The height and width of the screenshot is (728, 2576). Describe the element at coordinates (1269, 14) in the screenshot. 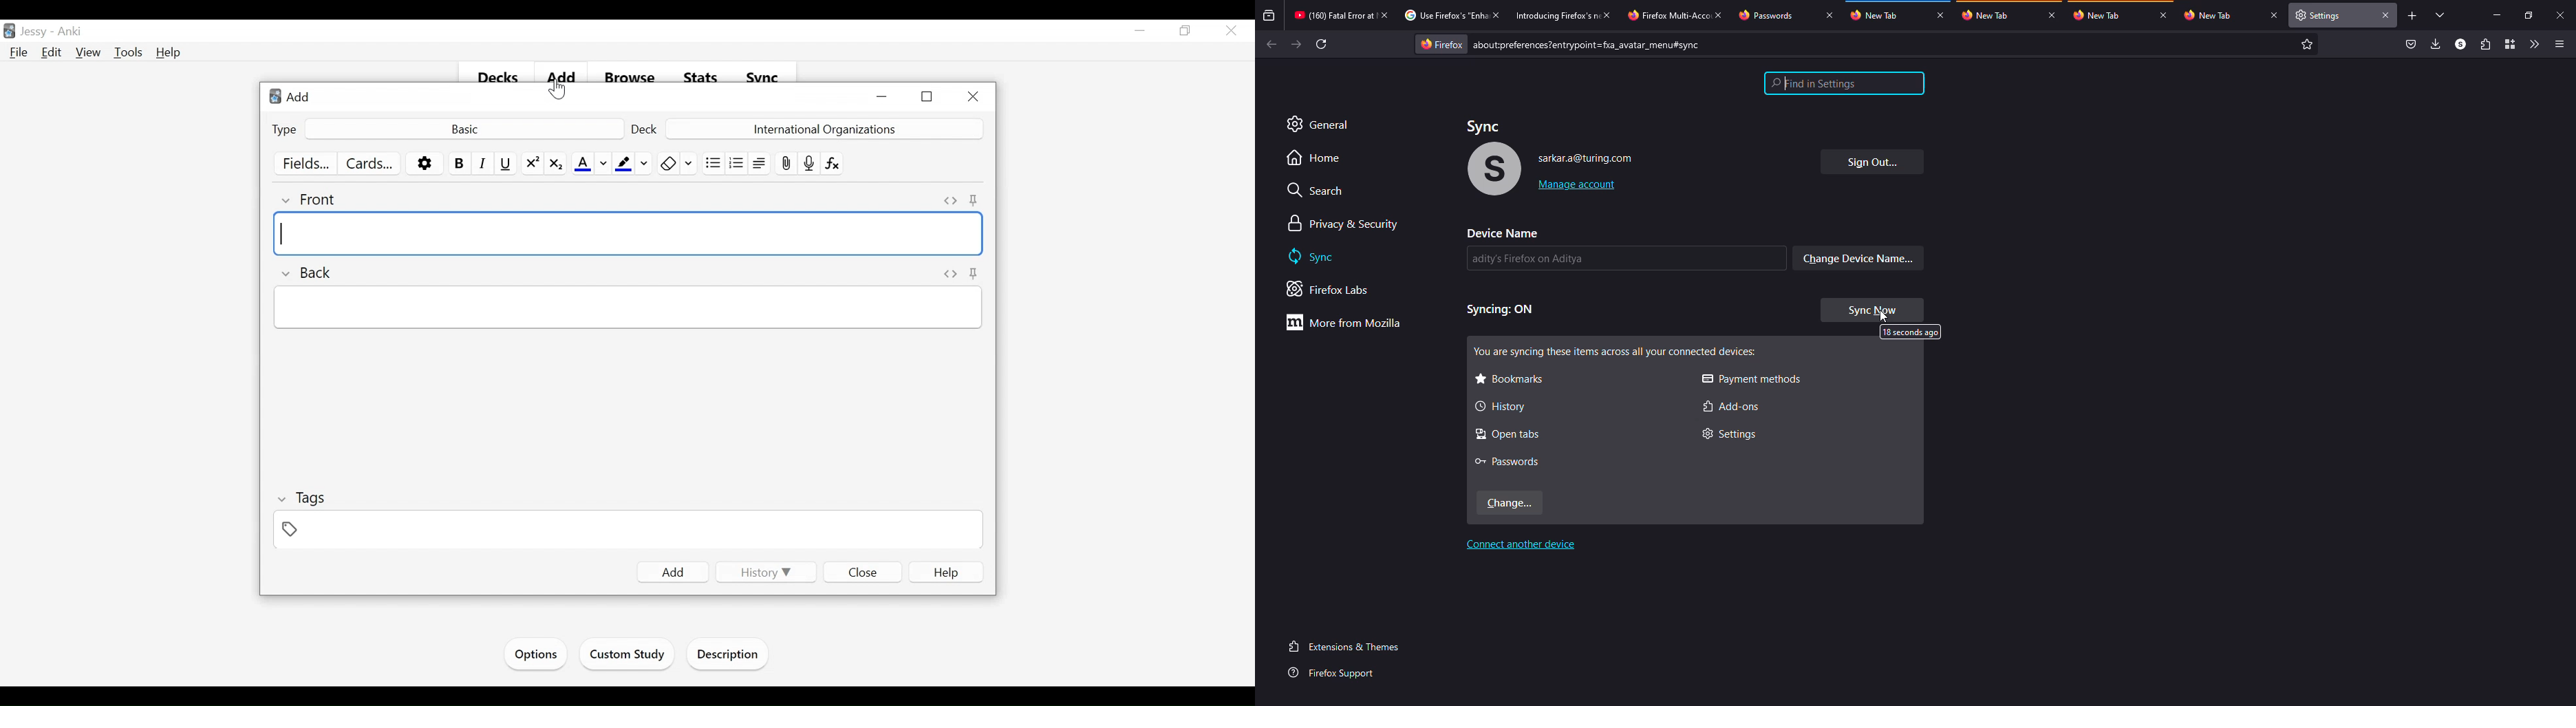

I see `view recent` at that location.